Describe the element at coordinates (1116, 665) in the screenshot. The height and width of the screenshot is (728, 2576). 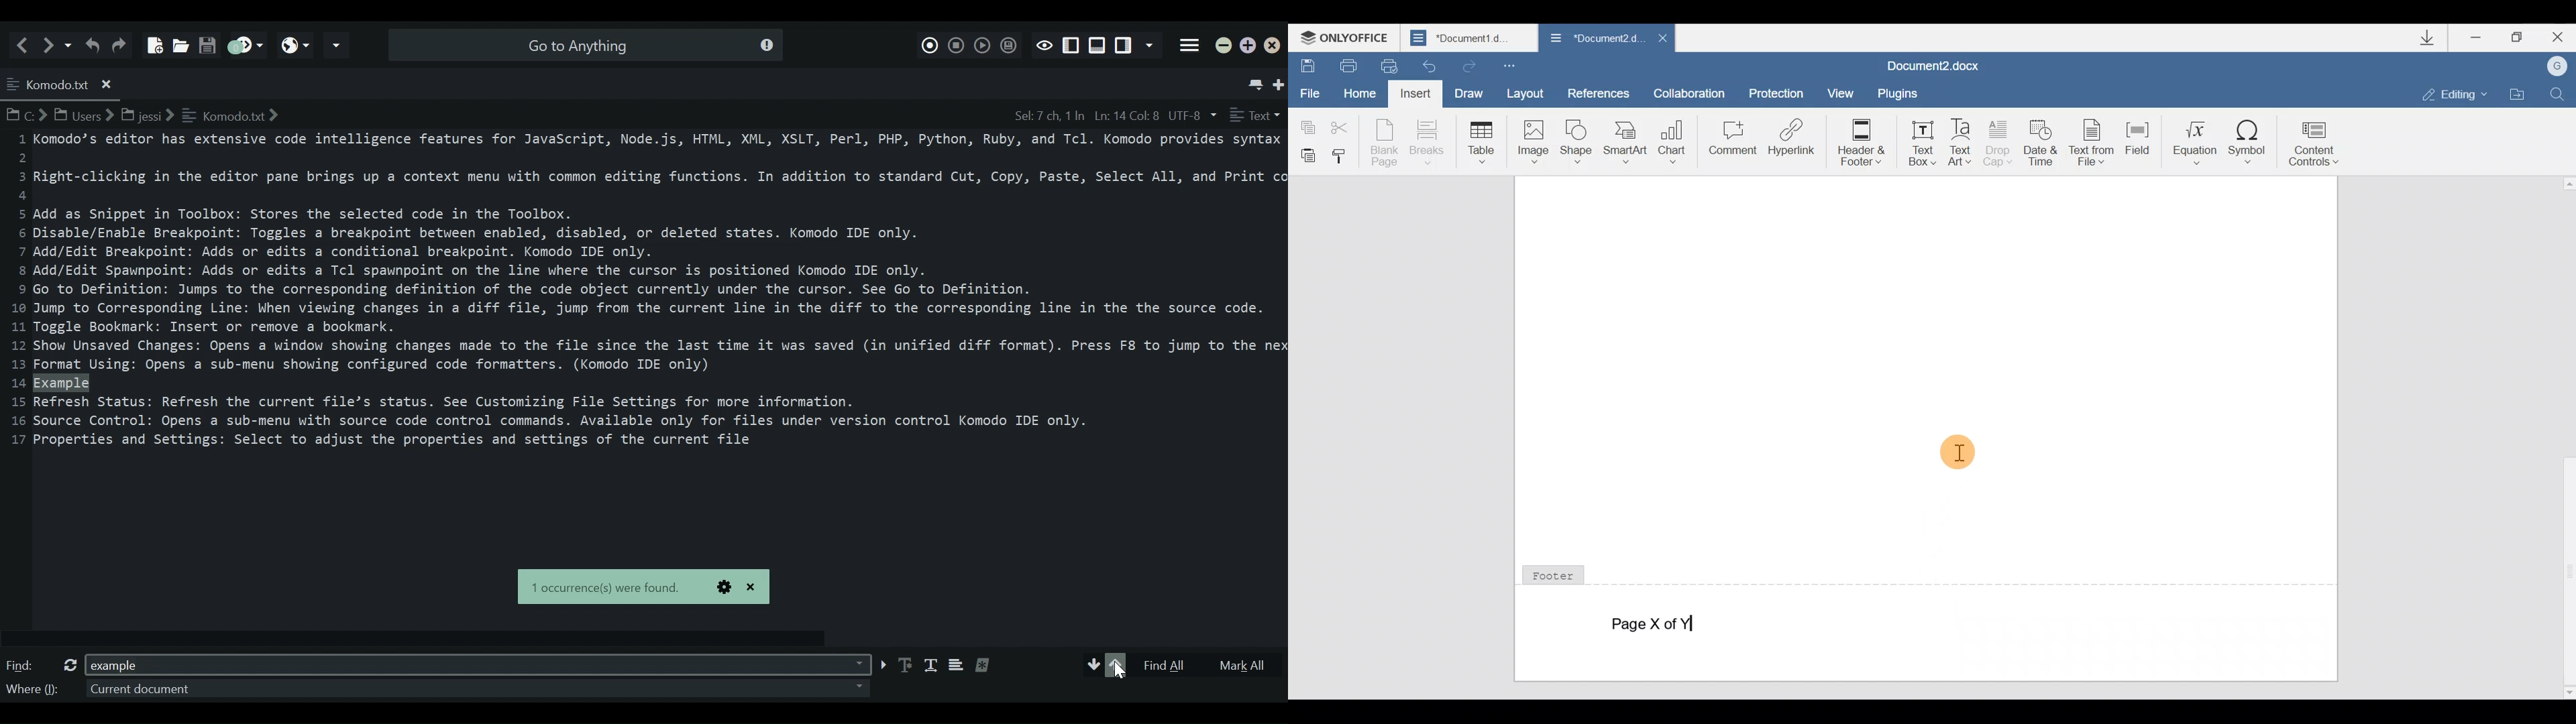
I see `Arrow up` at that location.